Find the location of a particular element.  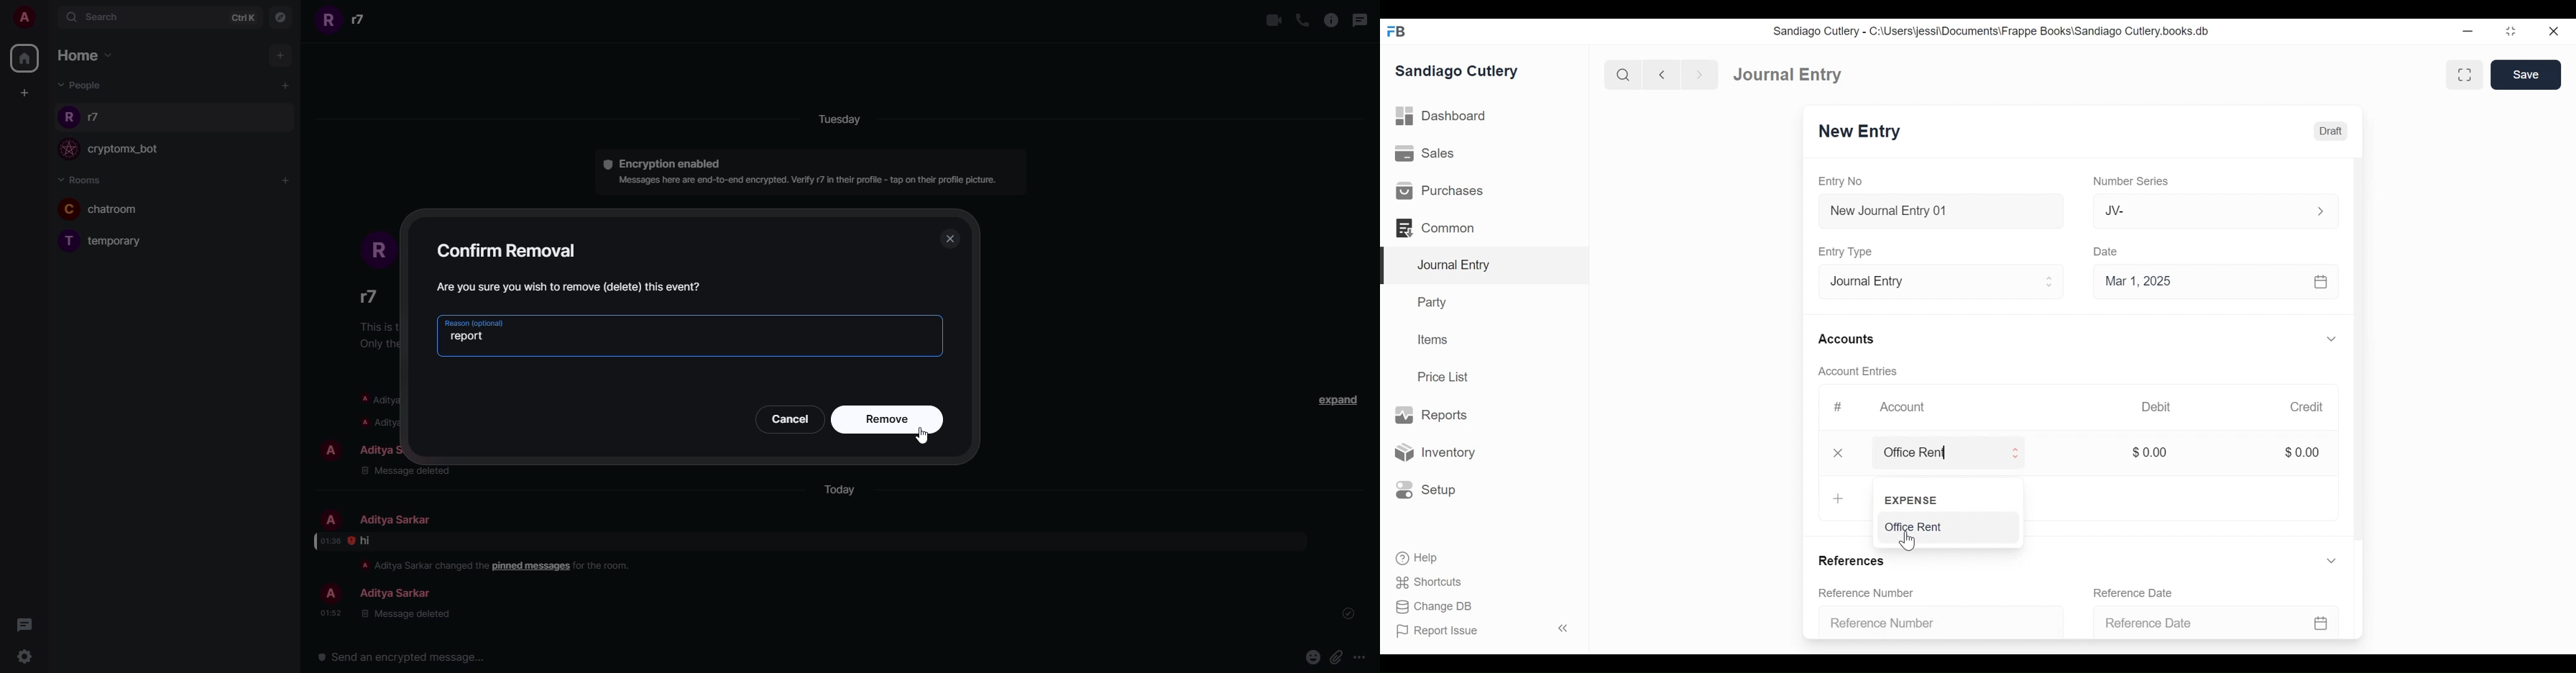

Save is located at coordinates (2526, 74).